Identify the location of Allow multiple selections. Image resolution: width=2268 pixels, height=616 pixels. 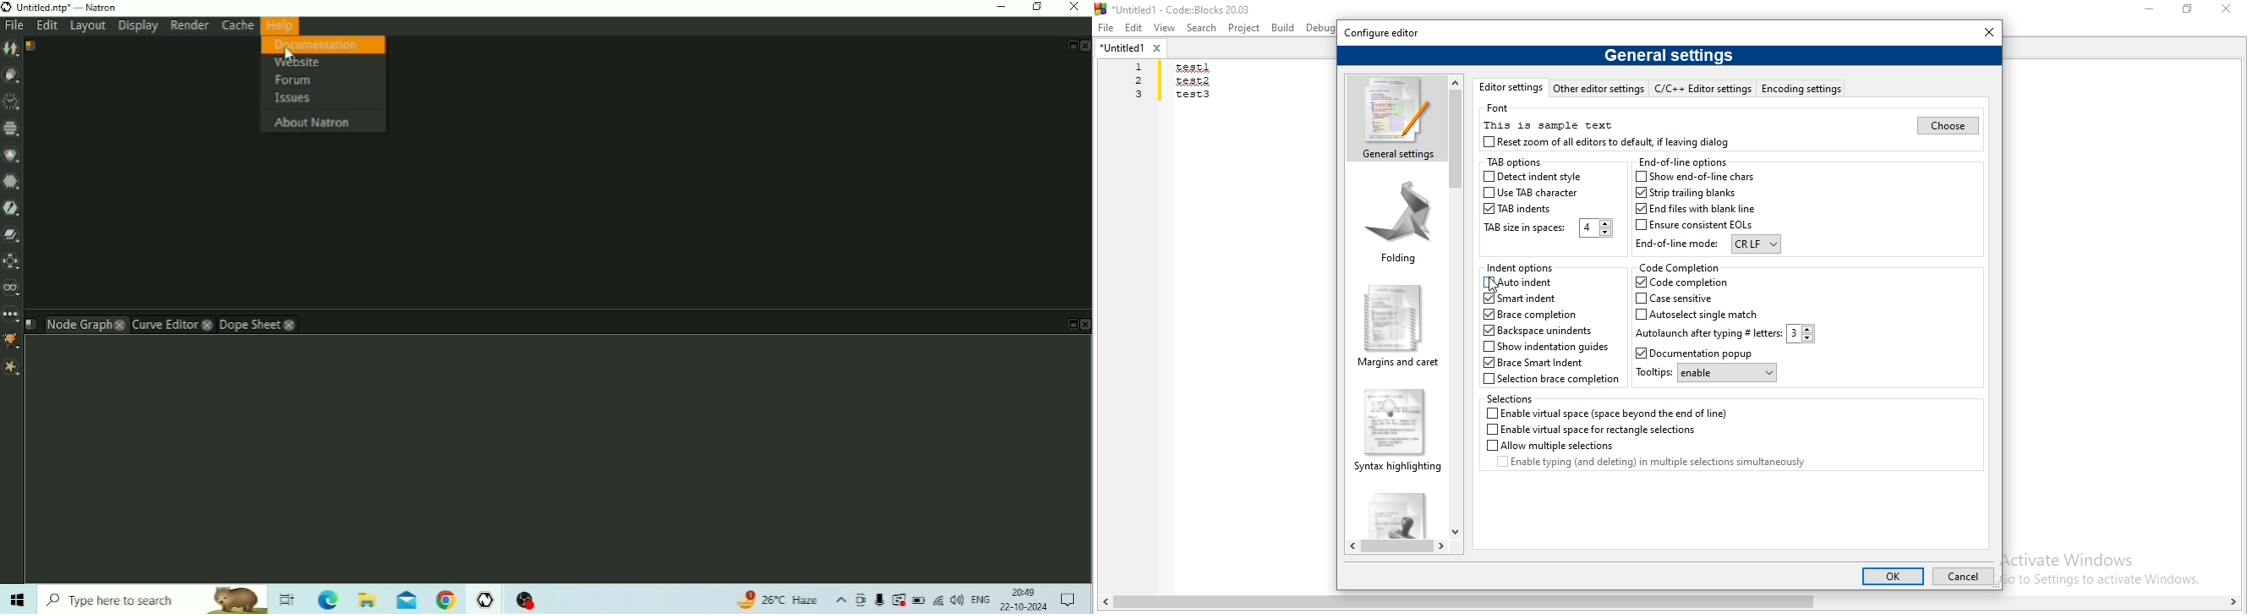
(1549, 445).